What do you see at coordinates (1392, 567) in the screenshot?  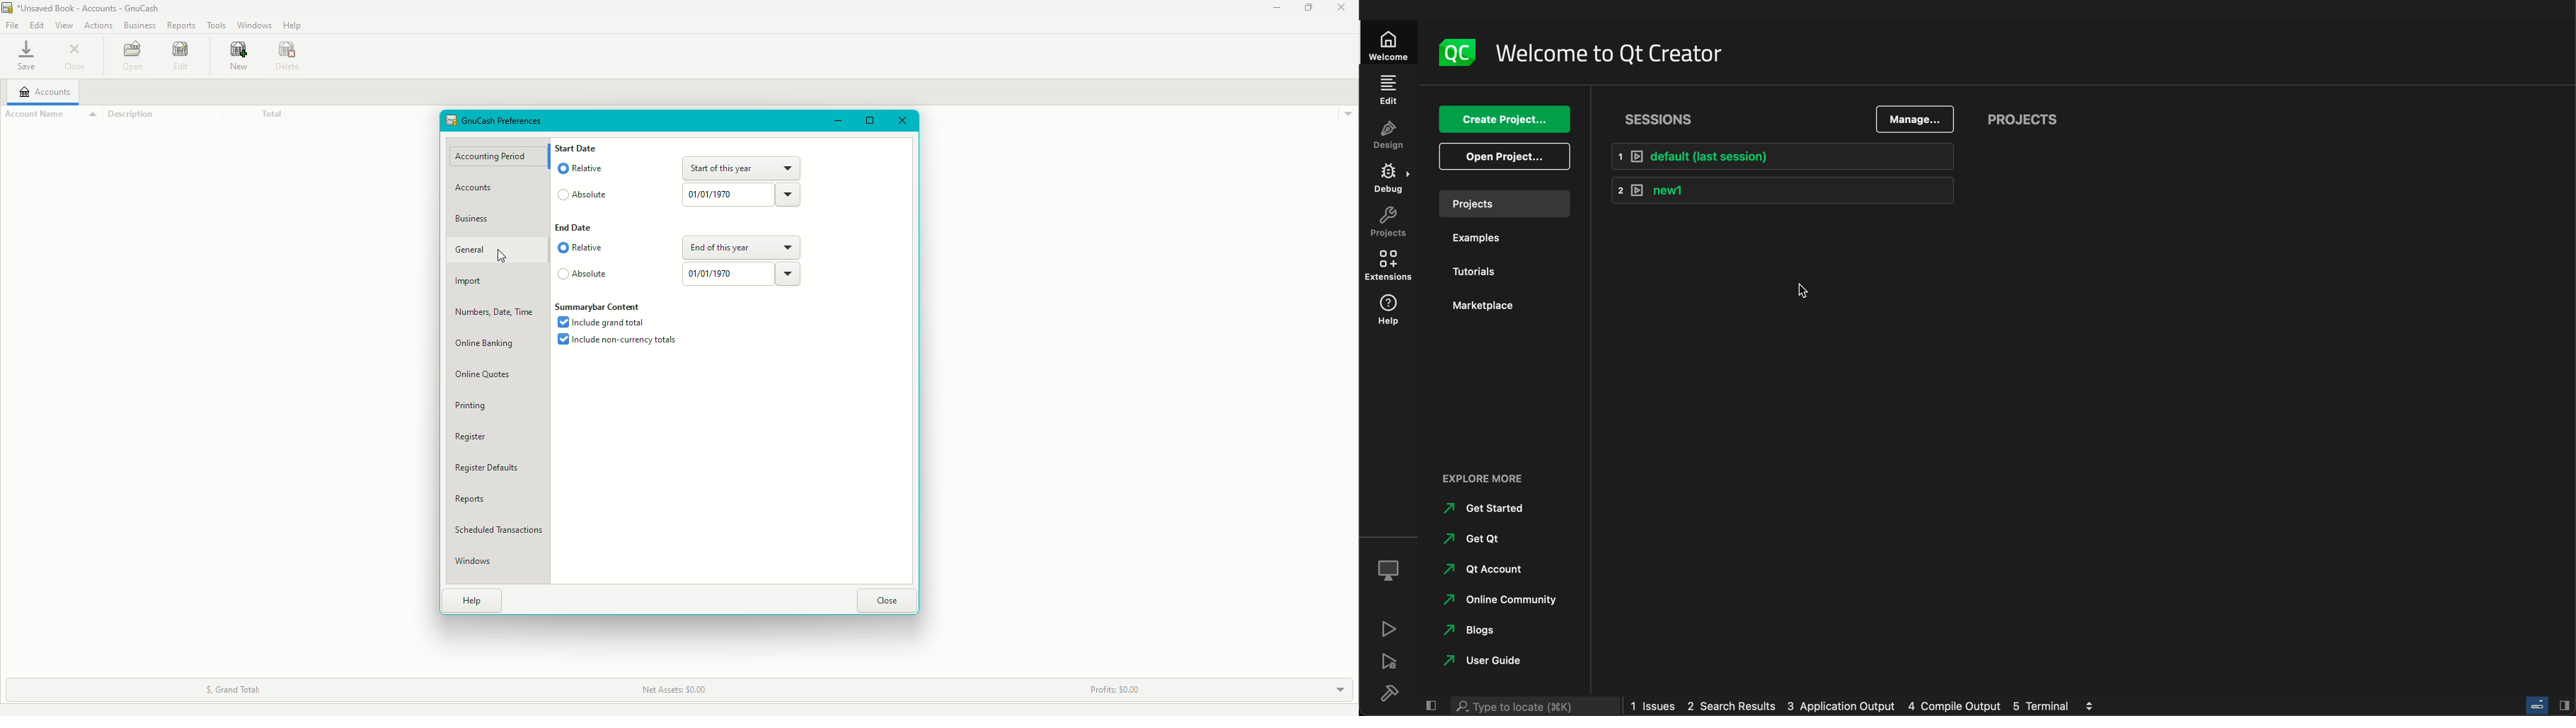 I see `debug` at bounding box center [1392, 567].